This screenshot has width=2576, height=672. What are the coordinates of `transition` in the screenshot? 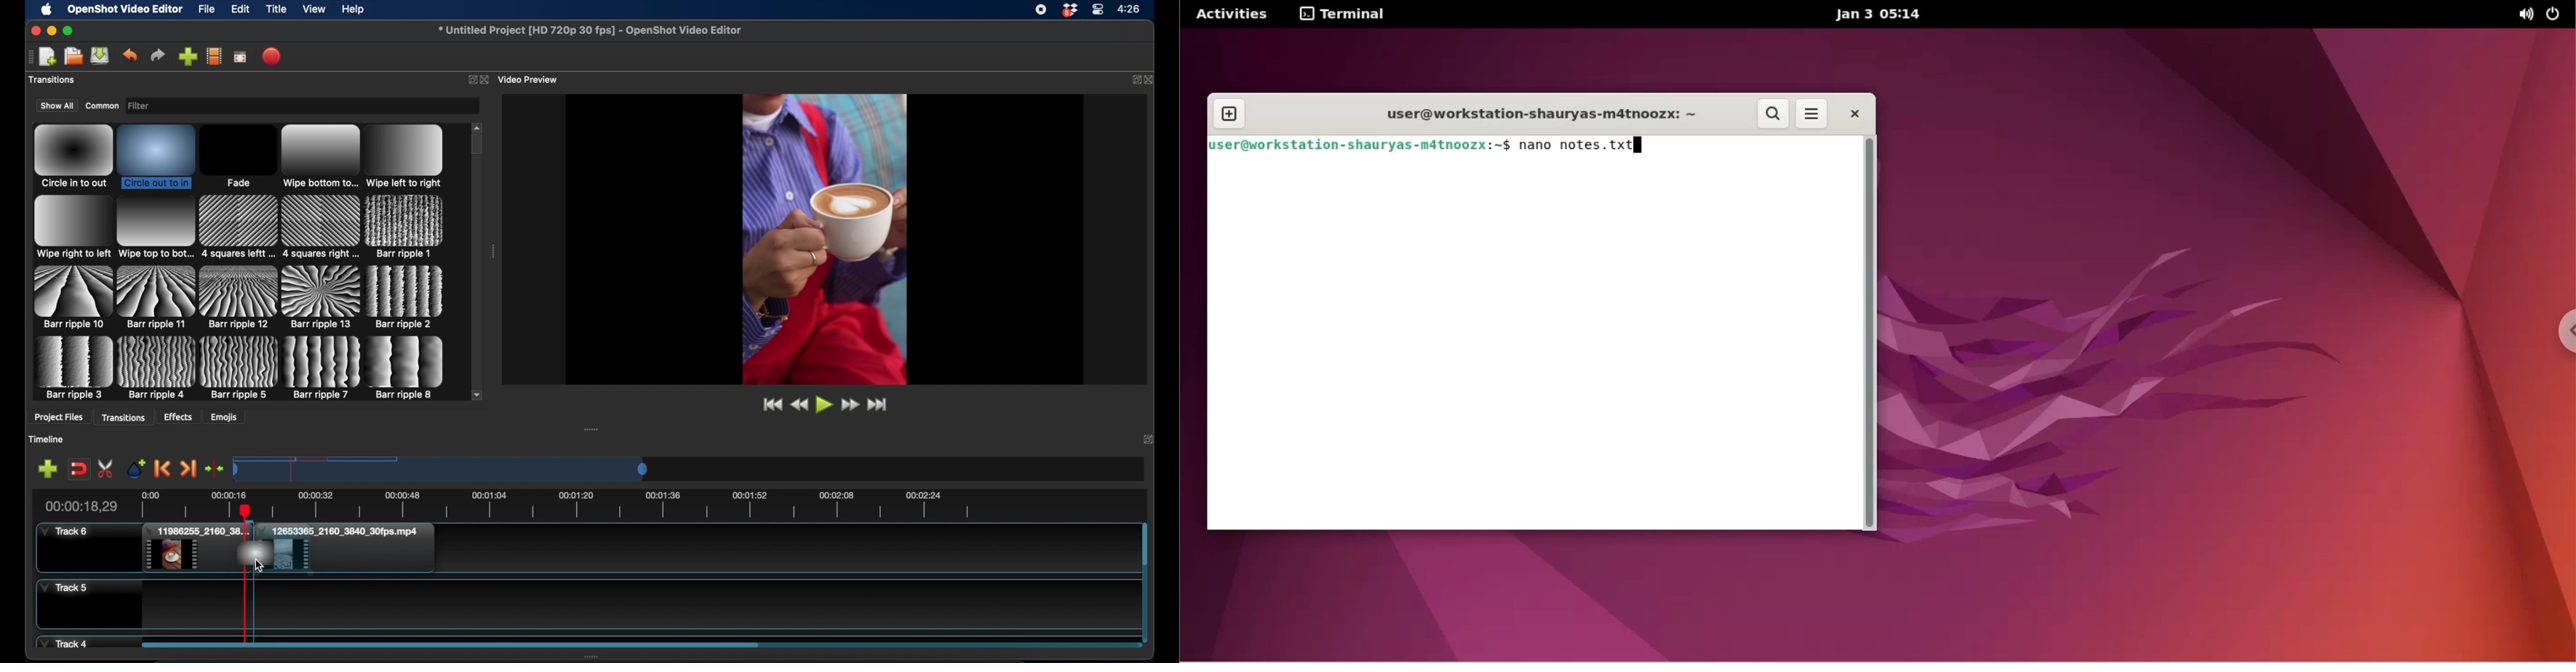 It's located at (238, 227).